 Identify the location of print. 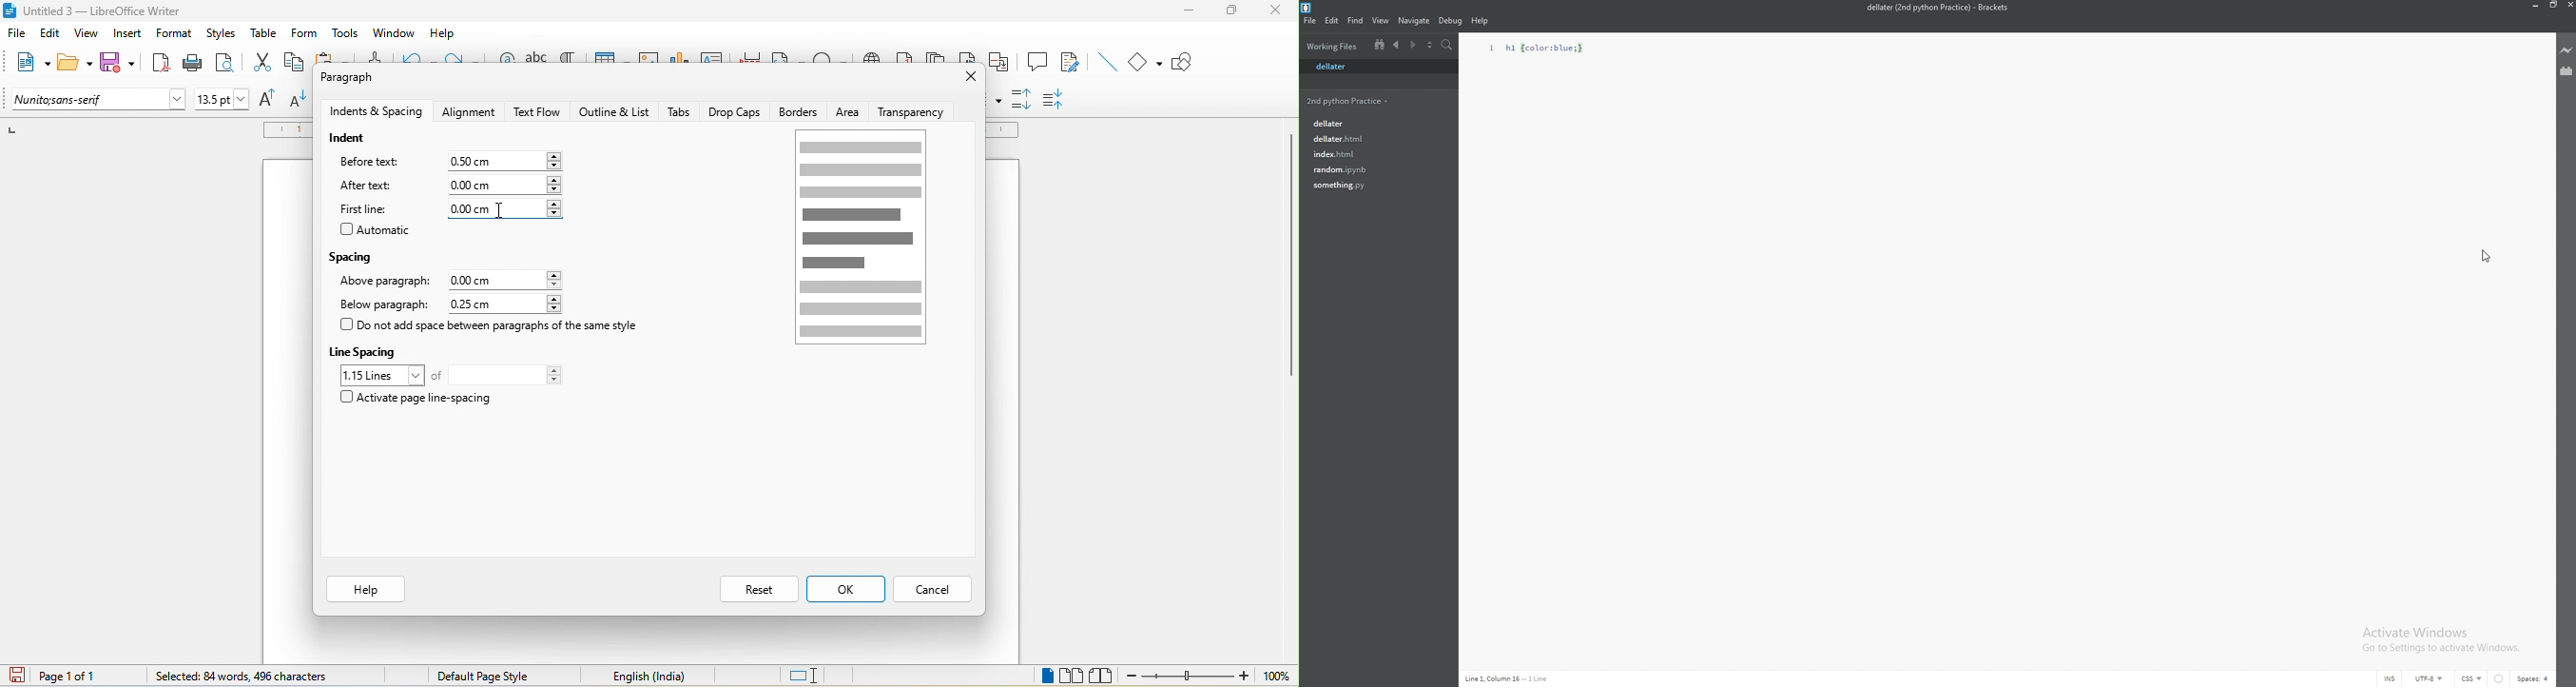
(193, 64).